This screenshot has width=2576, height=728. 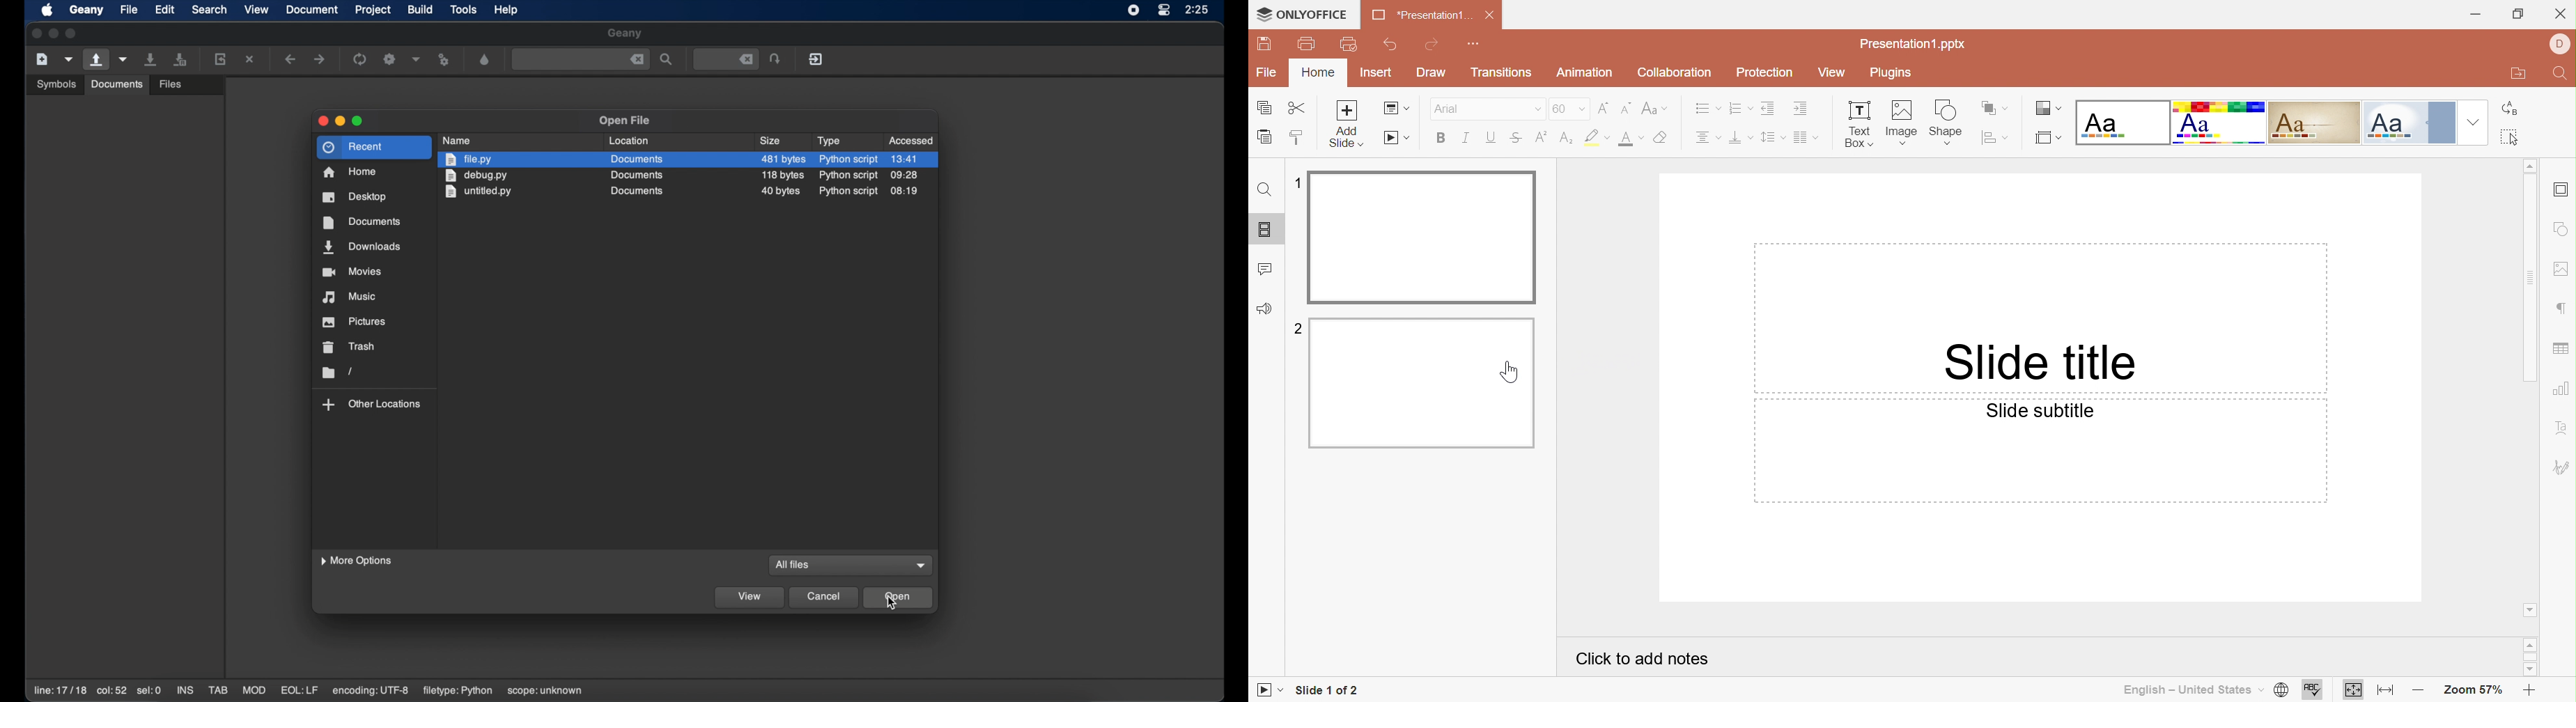 I want to click on Home, so click(x=1316, y=73).